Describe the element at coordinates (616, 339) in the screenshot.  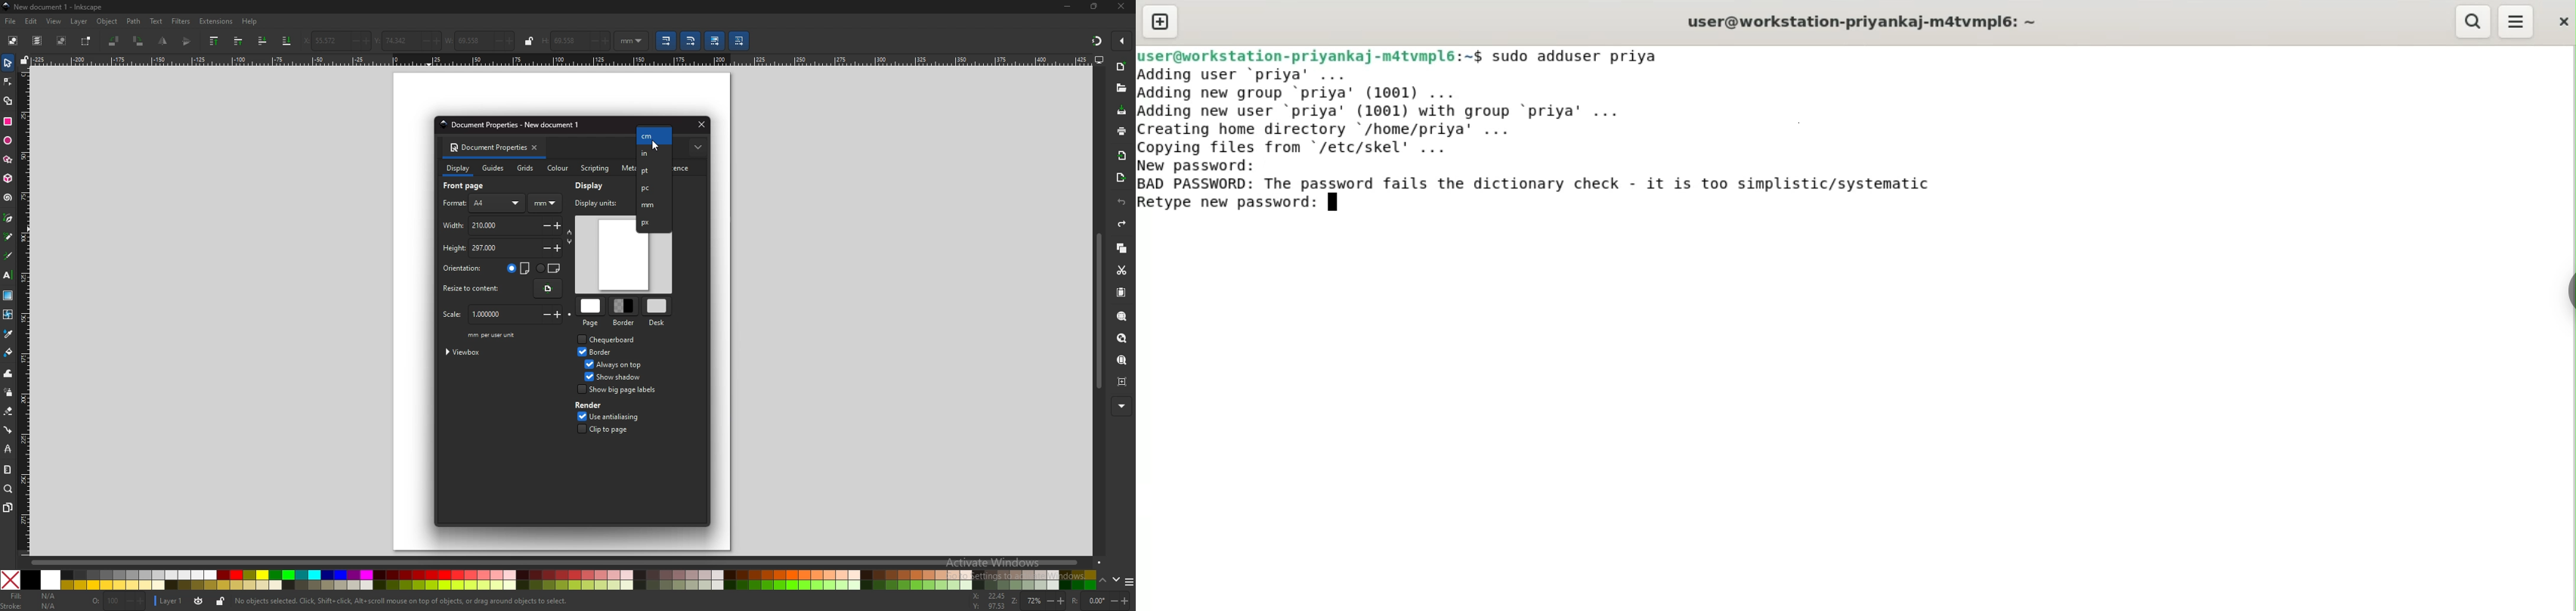
I see `chequeboard` at that location.